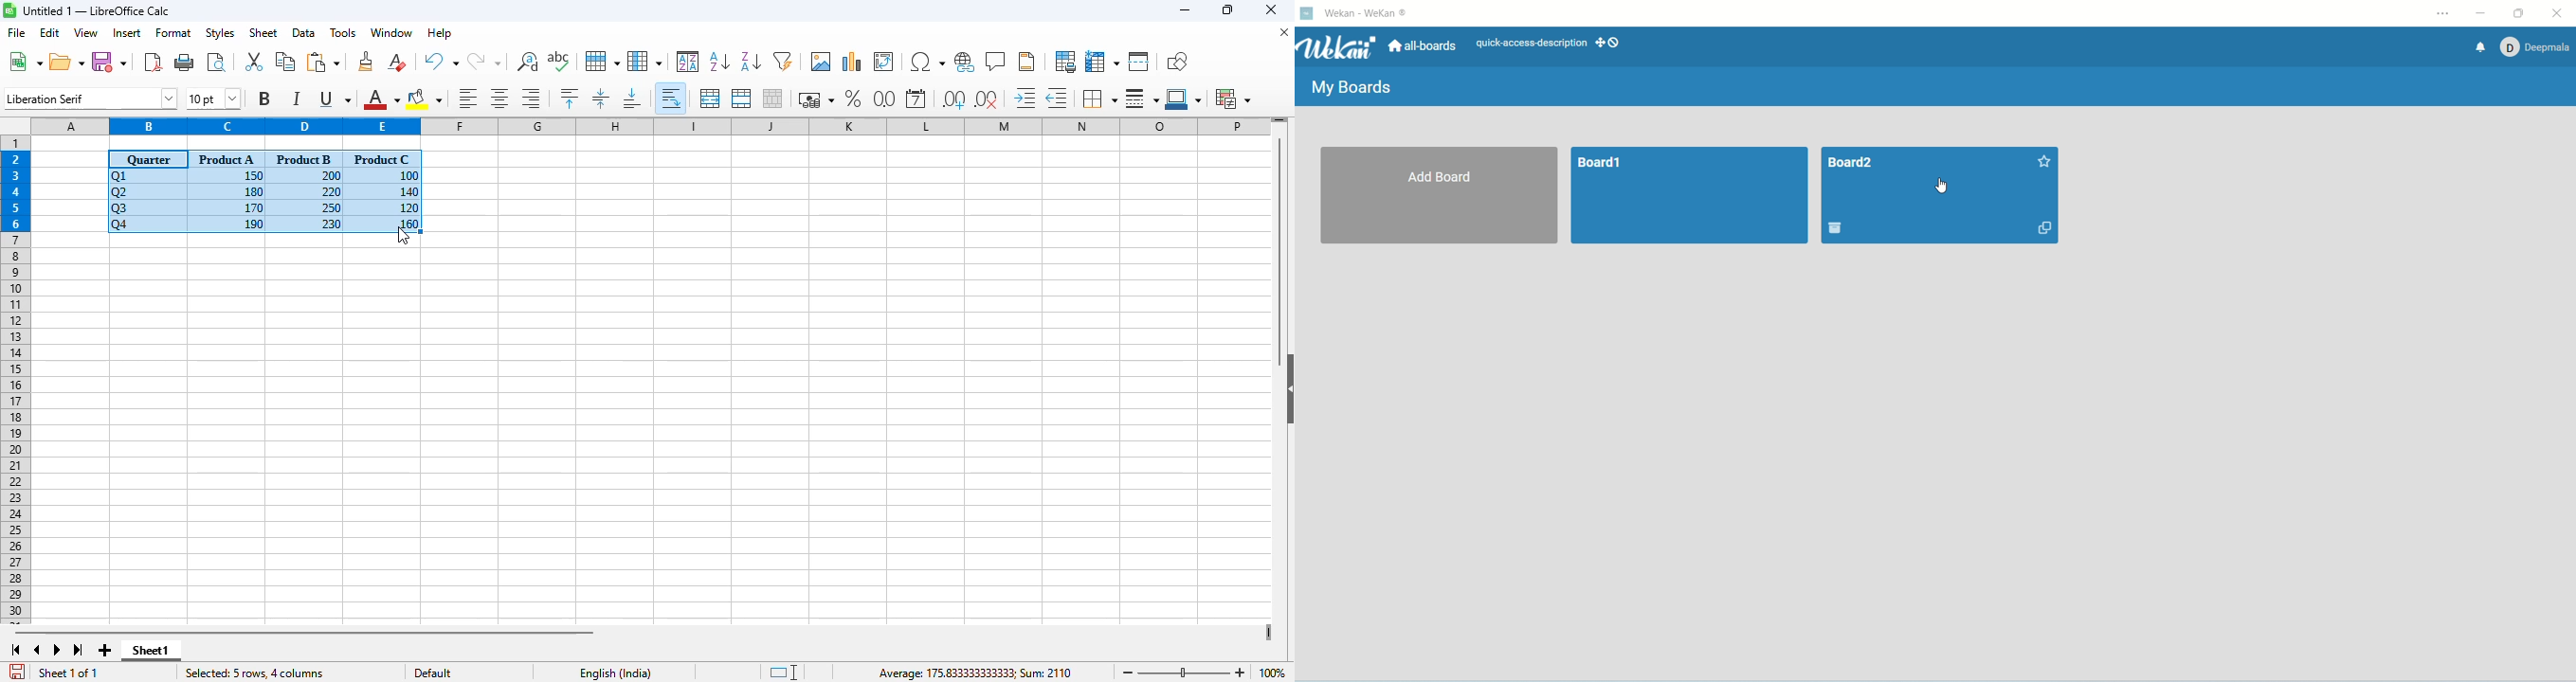 This screenshot has width=2576, height=700. What do you see at coordinates (783, 673) in the screenshot?
I see `standard selection` at bounding box center [783, 673].